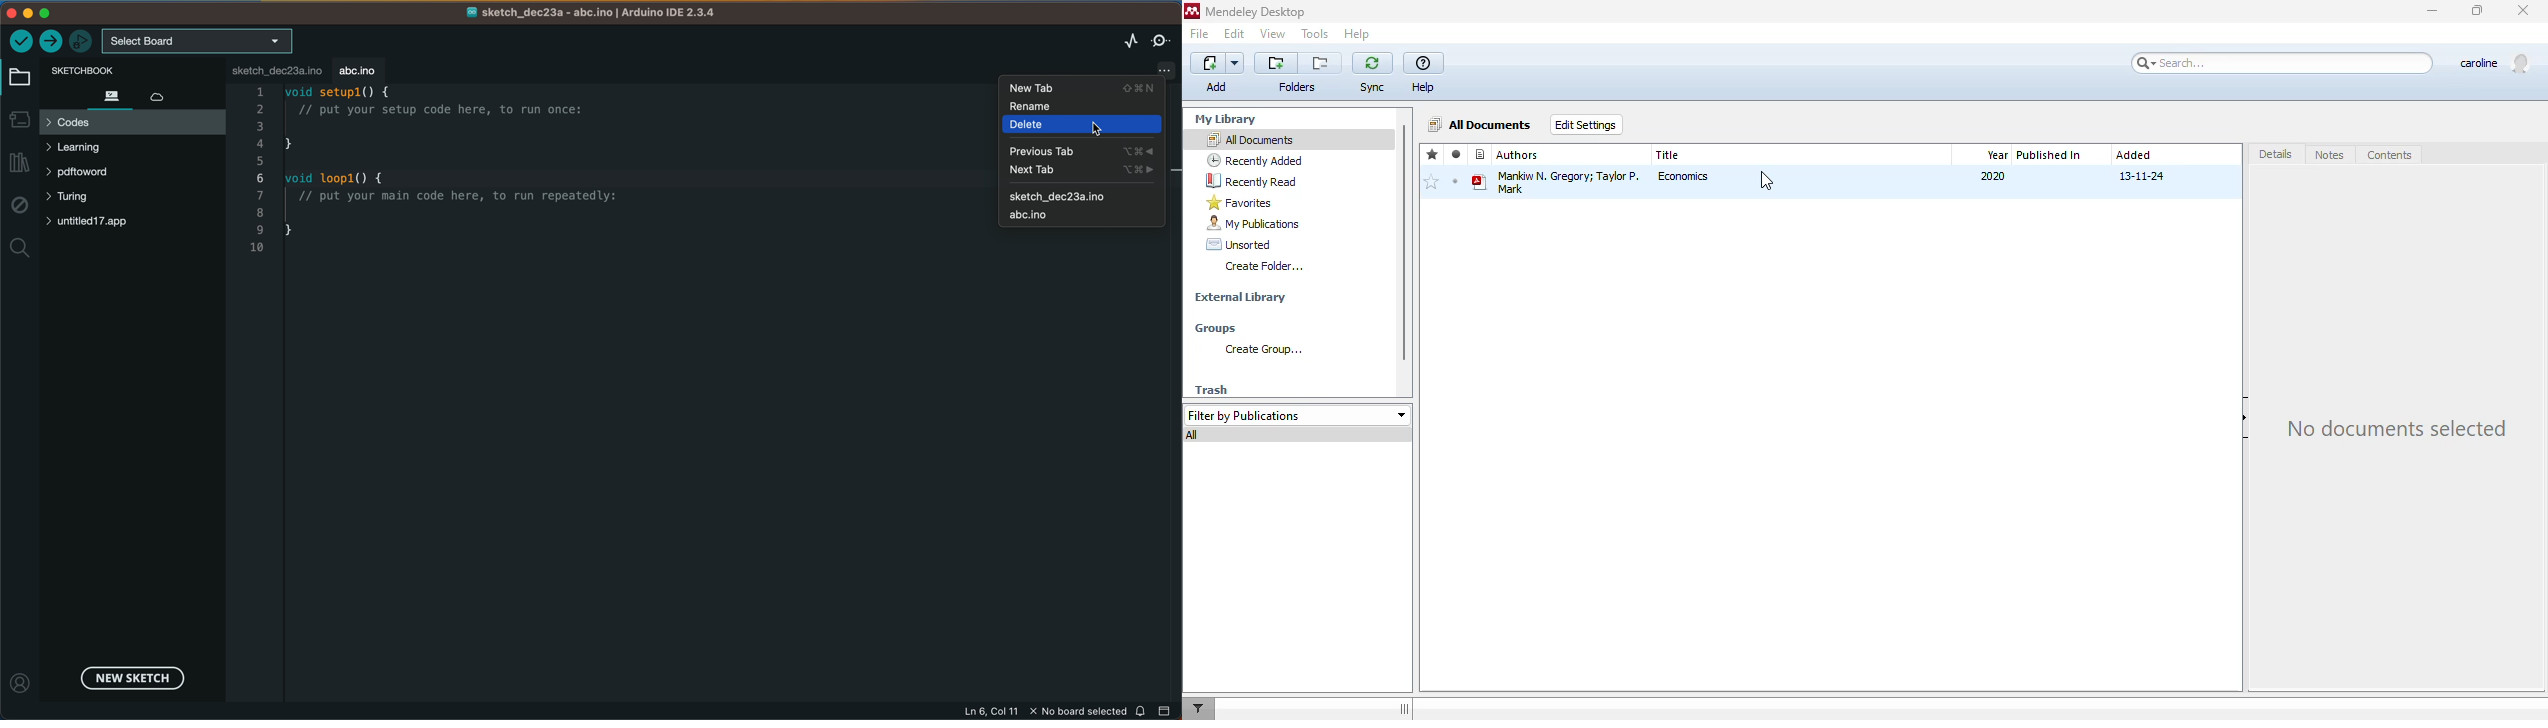 The width and height of the screenshot is (2548, 728). Describe the element at coordinates (2050, 155) in the screenshot. I see `published in` at that location.